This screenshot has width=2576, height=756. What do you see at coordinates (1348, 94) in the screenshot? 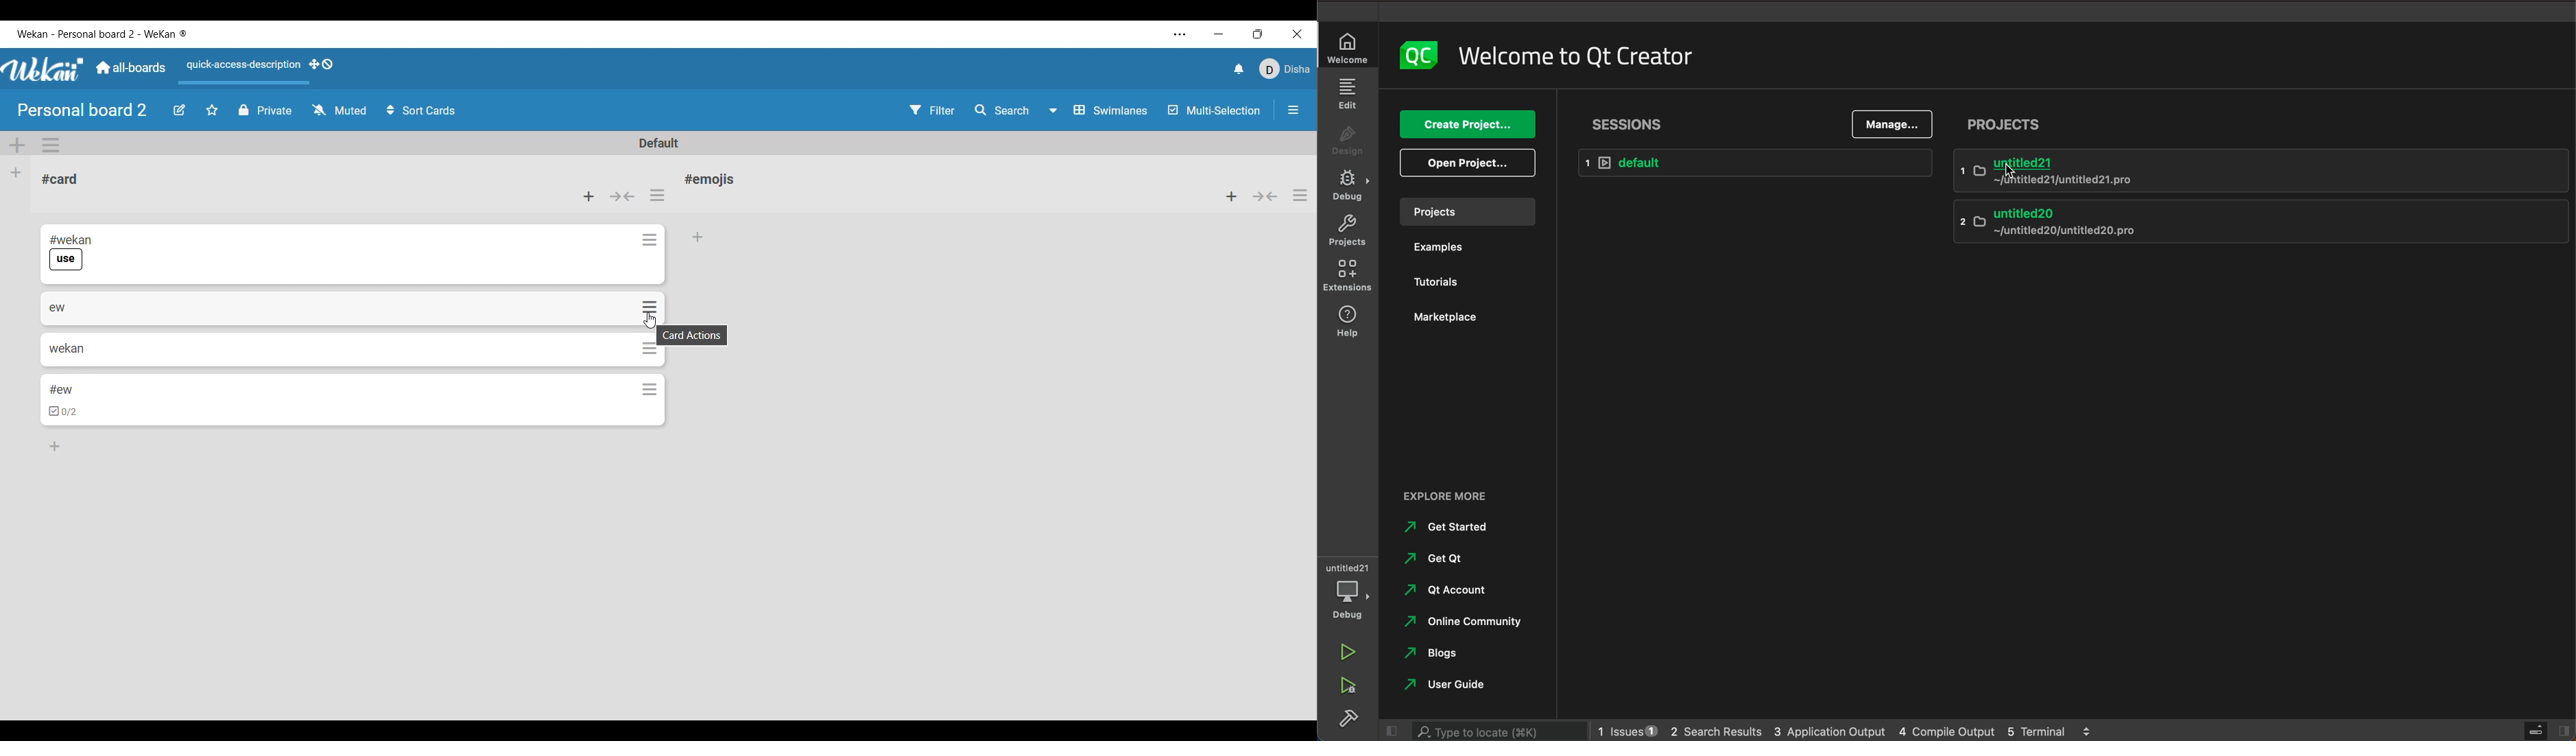
I see `edit` at bounding box center [1348, 94].